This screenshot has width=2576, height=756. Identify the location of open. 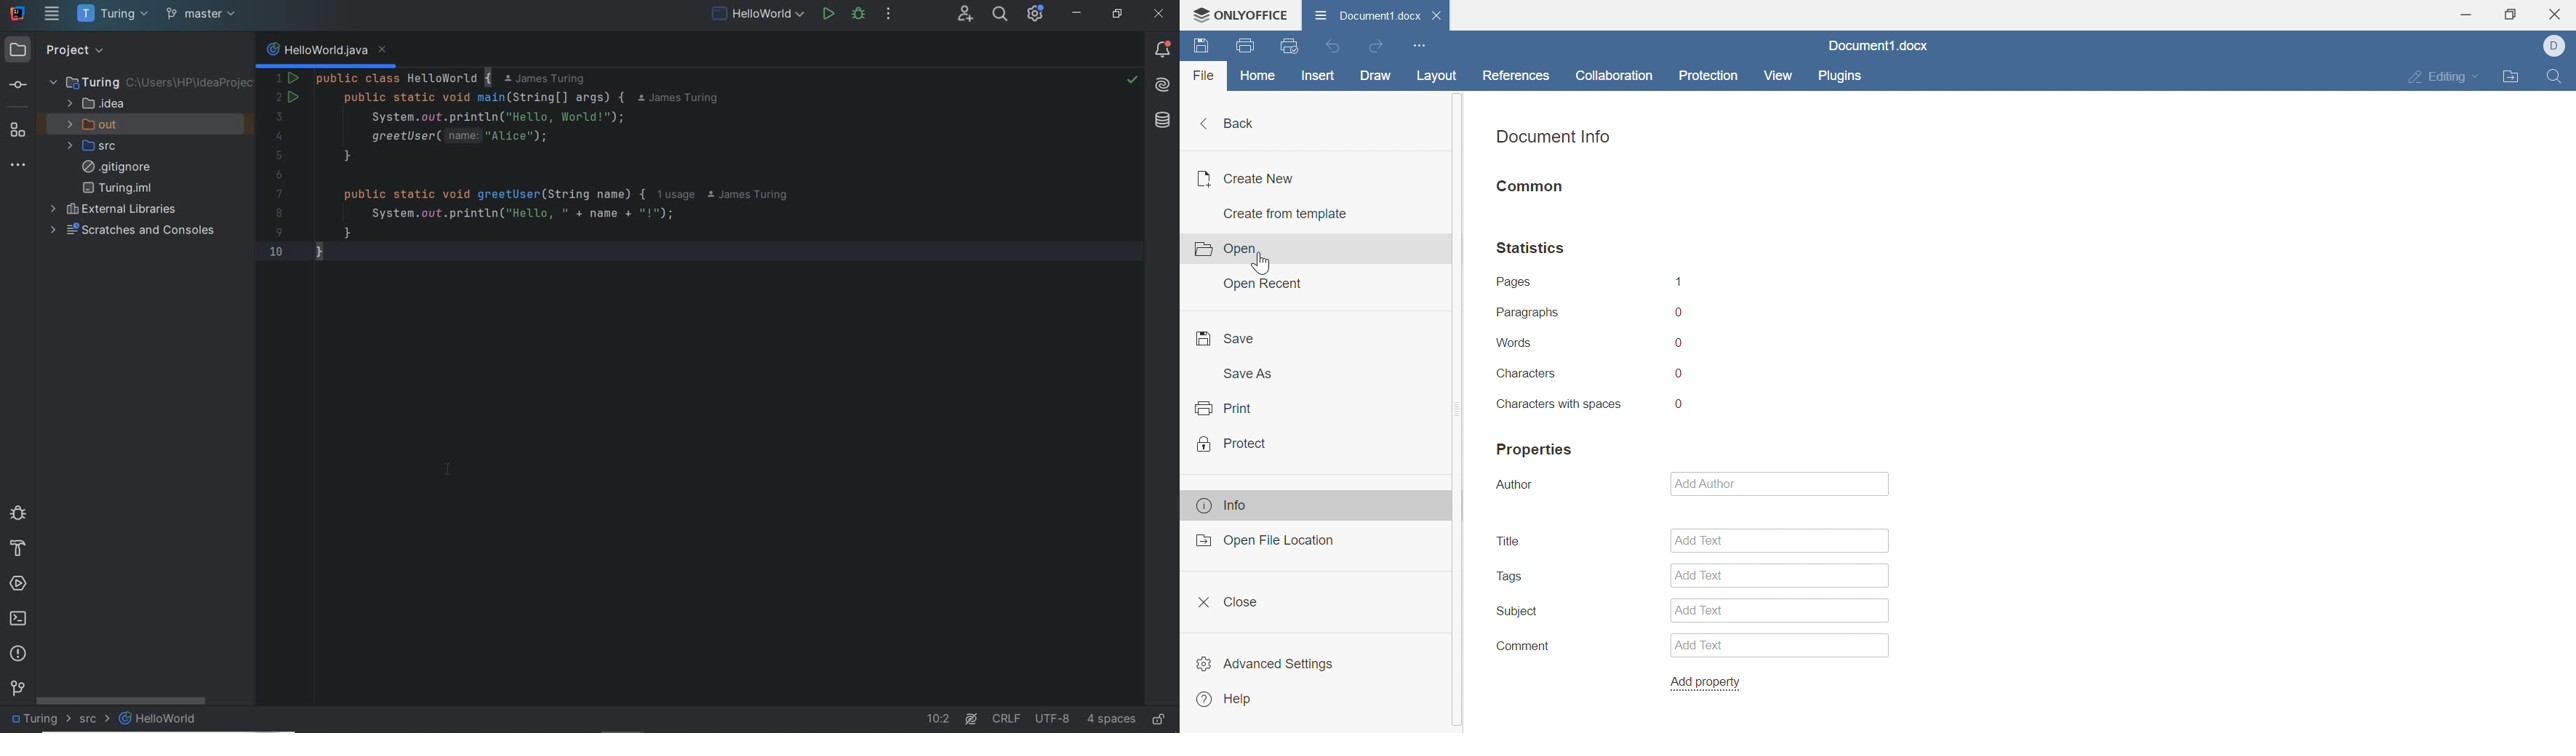
(1226, 249).